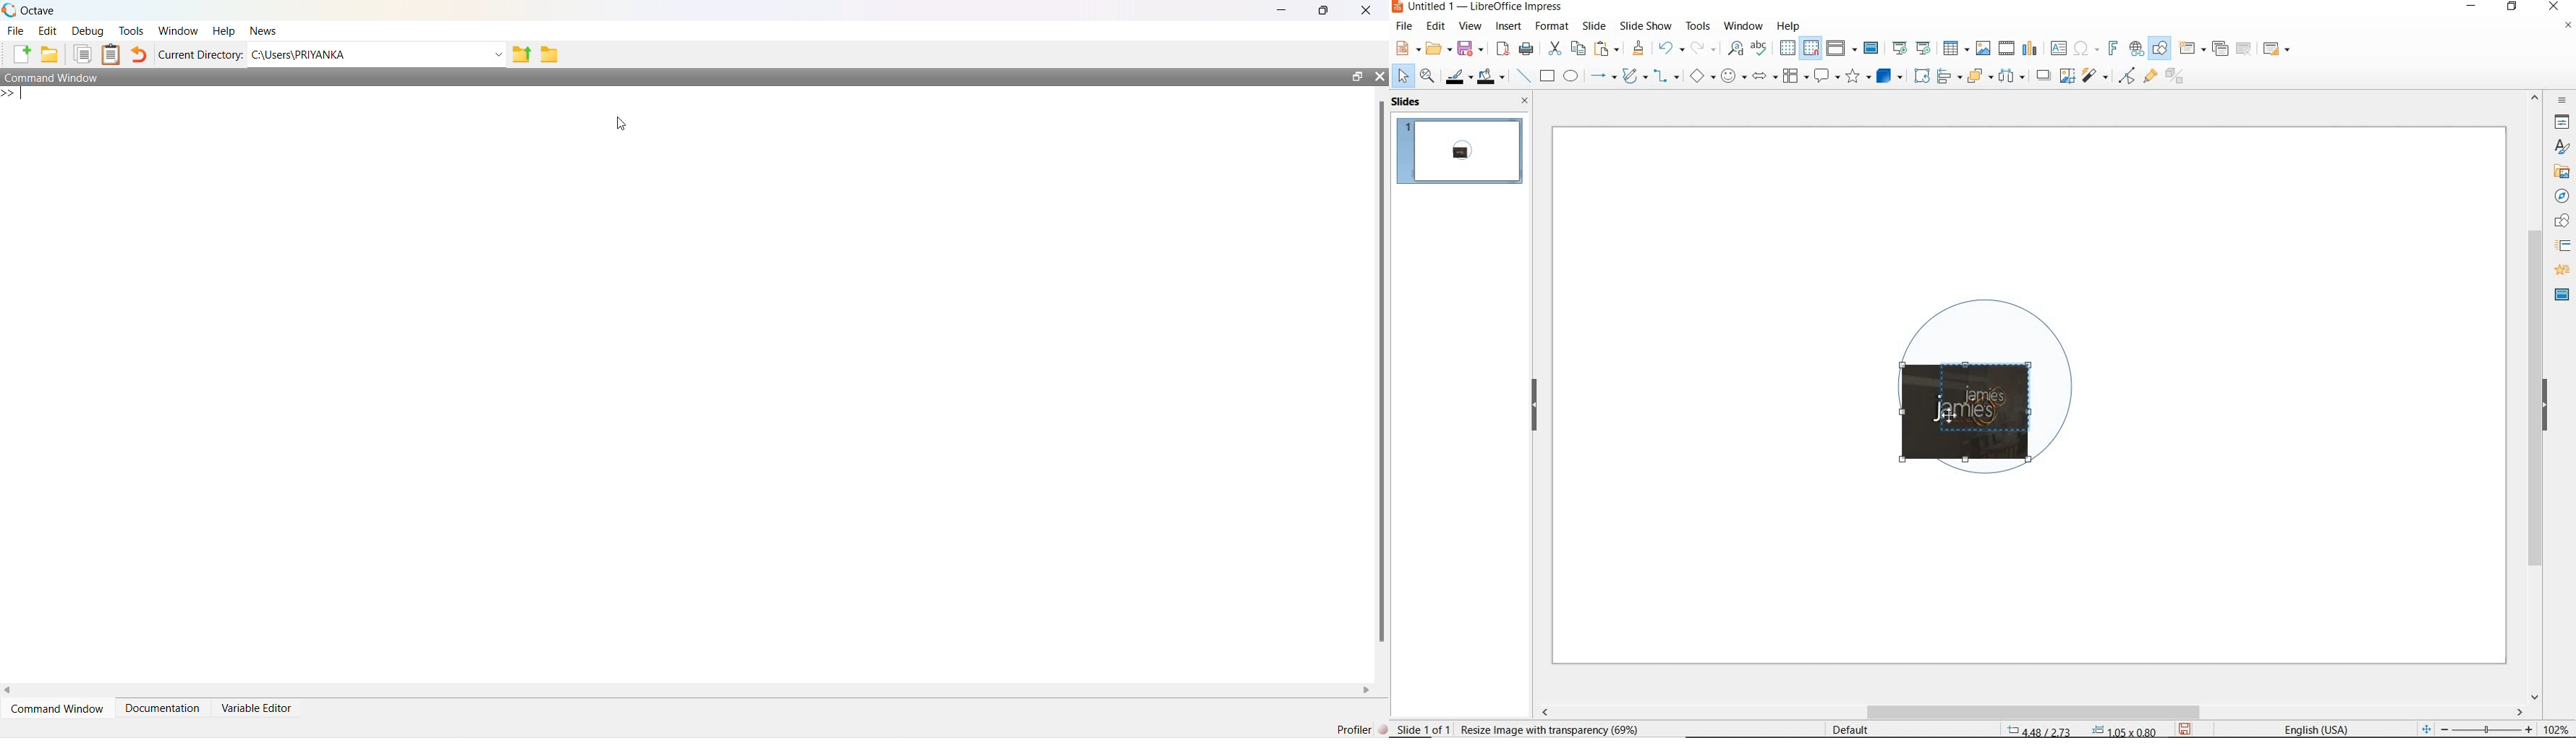 Image resolution: width=2576 pixels, height=756 pixels. What do you see at coordinates (1535, 406) in the screenshot?
I see `hide` at bounding box center [1535, 406].